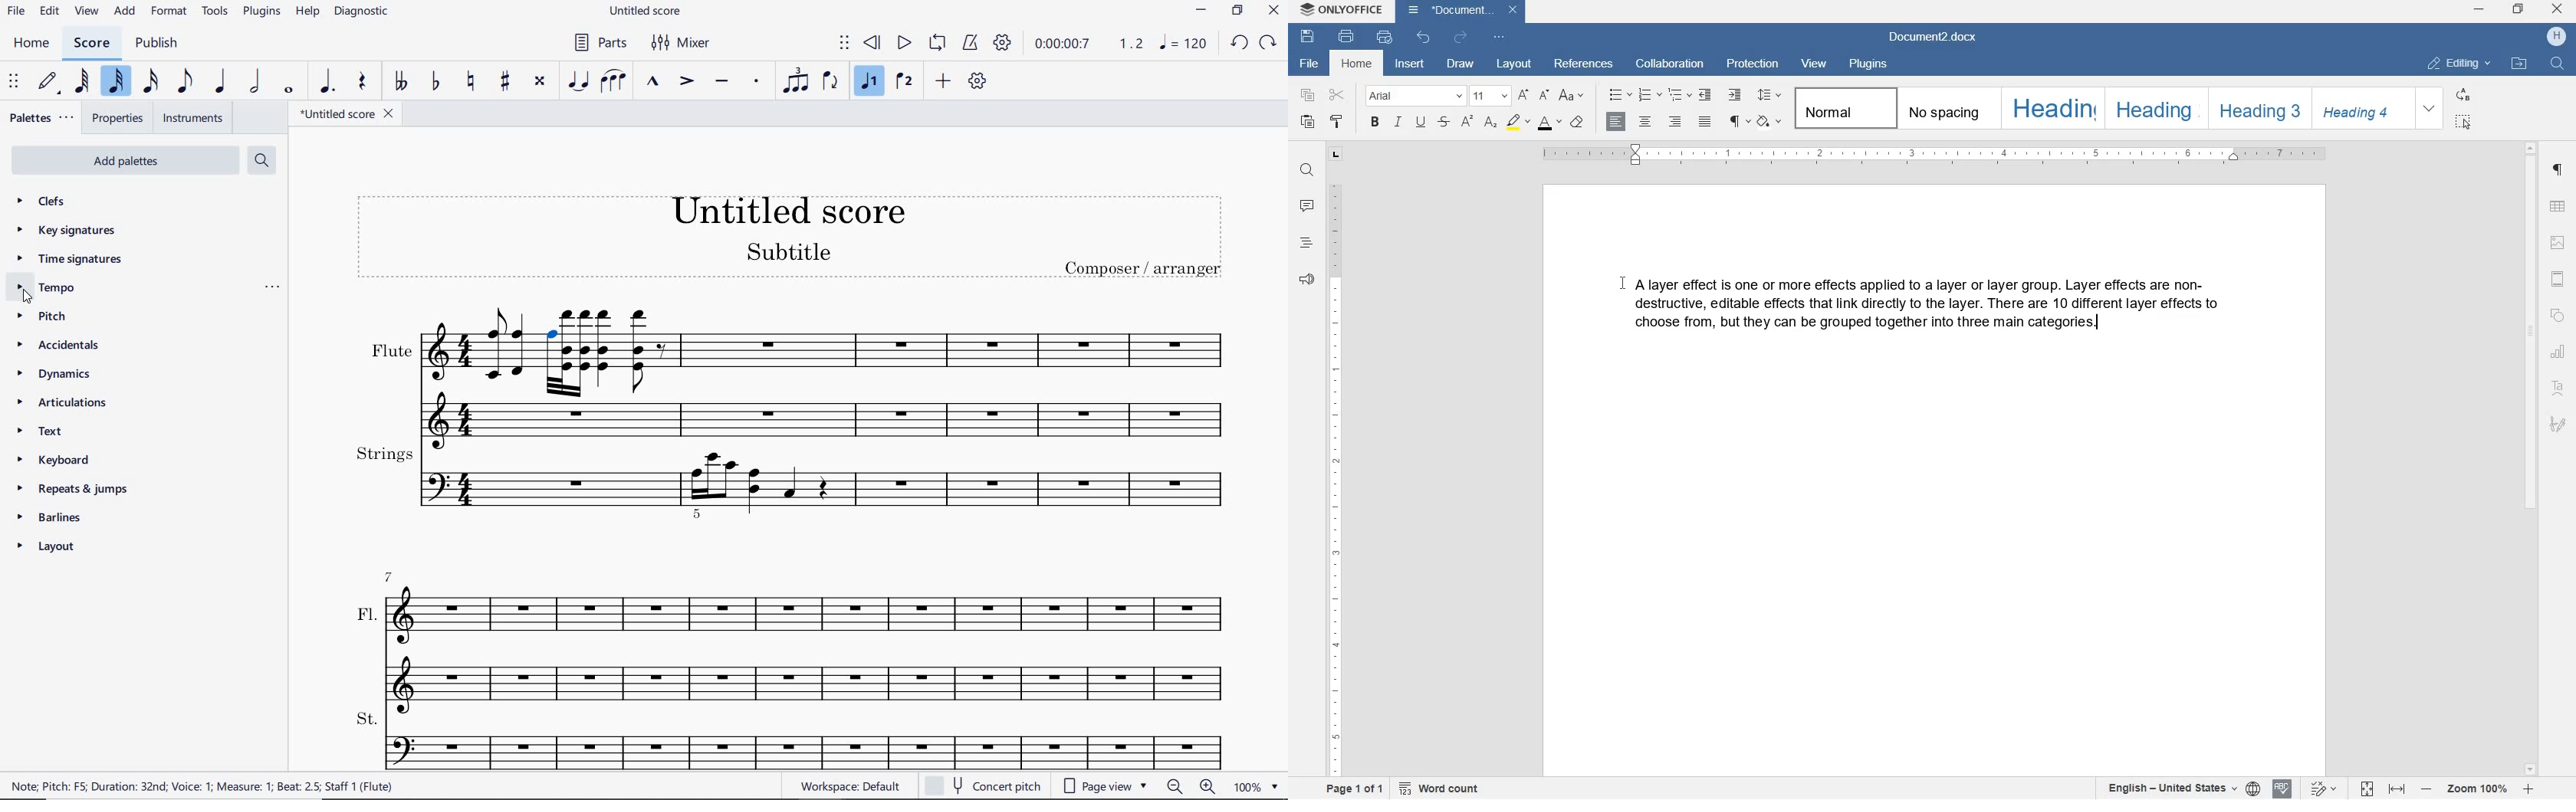  What do you see at coordinates (1384, 40) in the screenshot?
I see `quick print` at bounding box center [1384, 40].